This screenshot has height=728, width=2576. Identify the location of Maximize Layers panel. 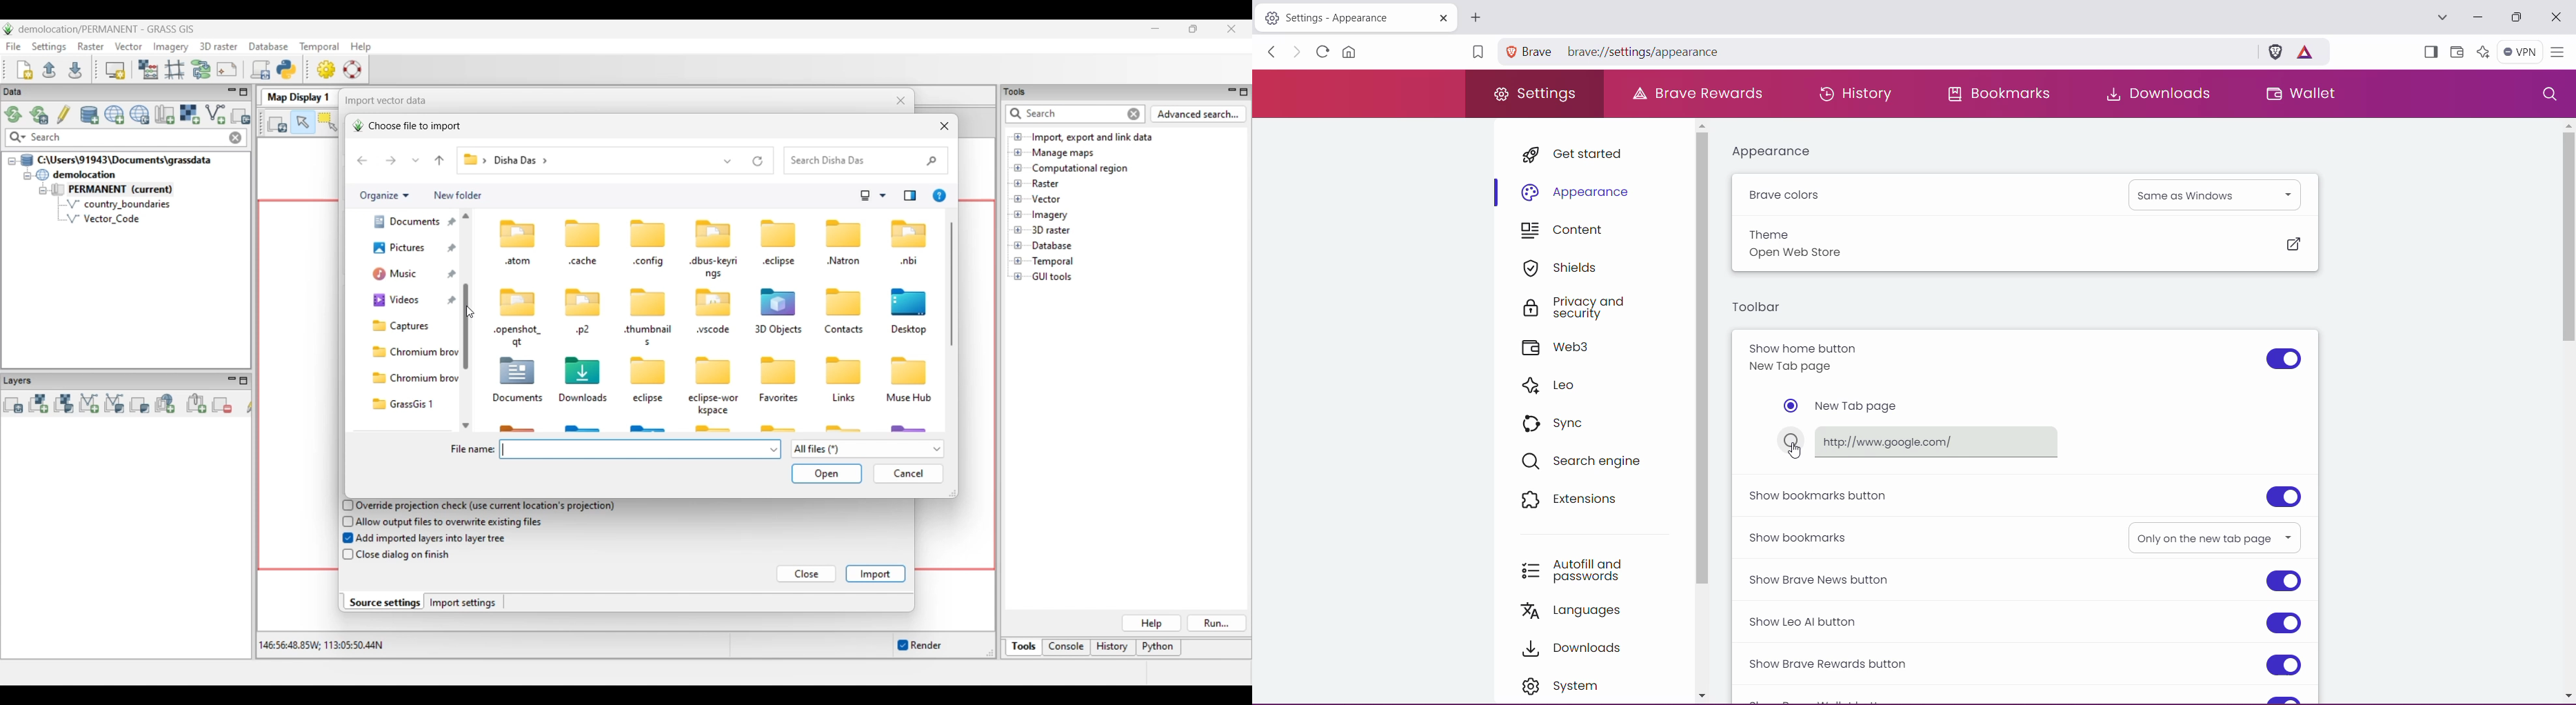
(244, 381).